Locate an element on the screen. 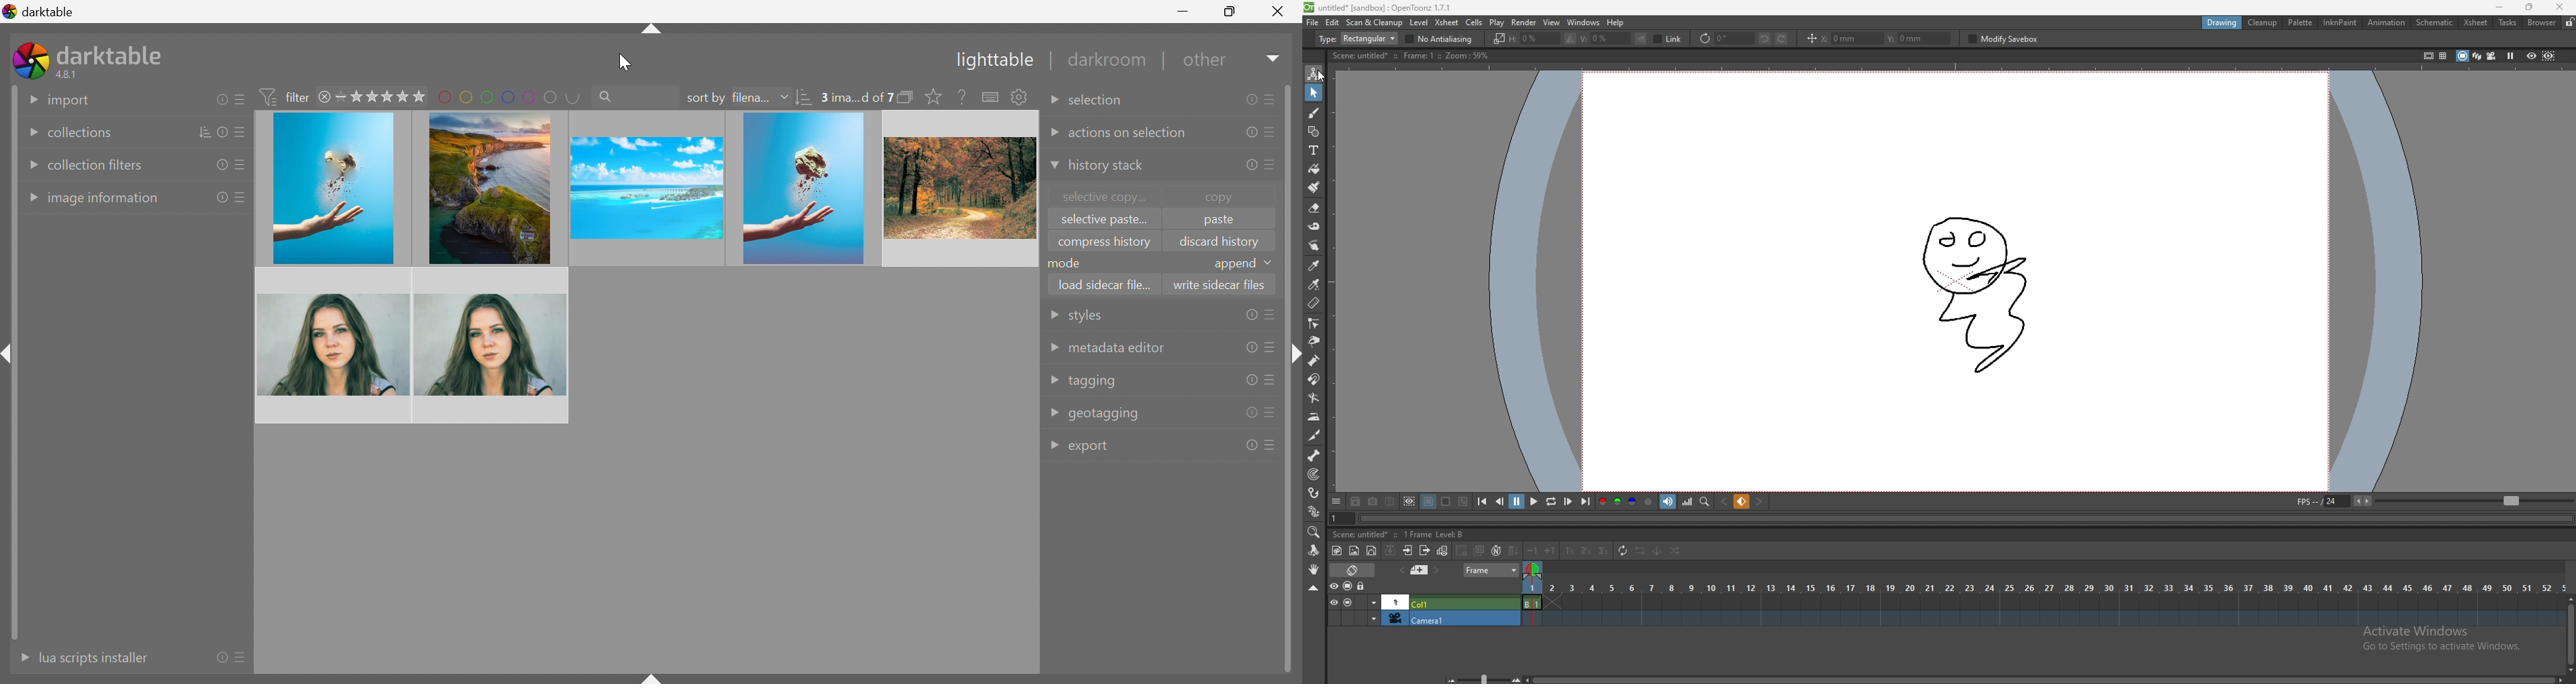 Image resolution: width=2576 pixels, height=700 pixels. reset is located at coordinates (225, 132).